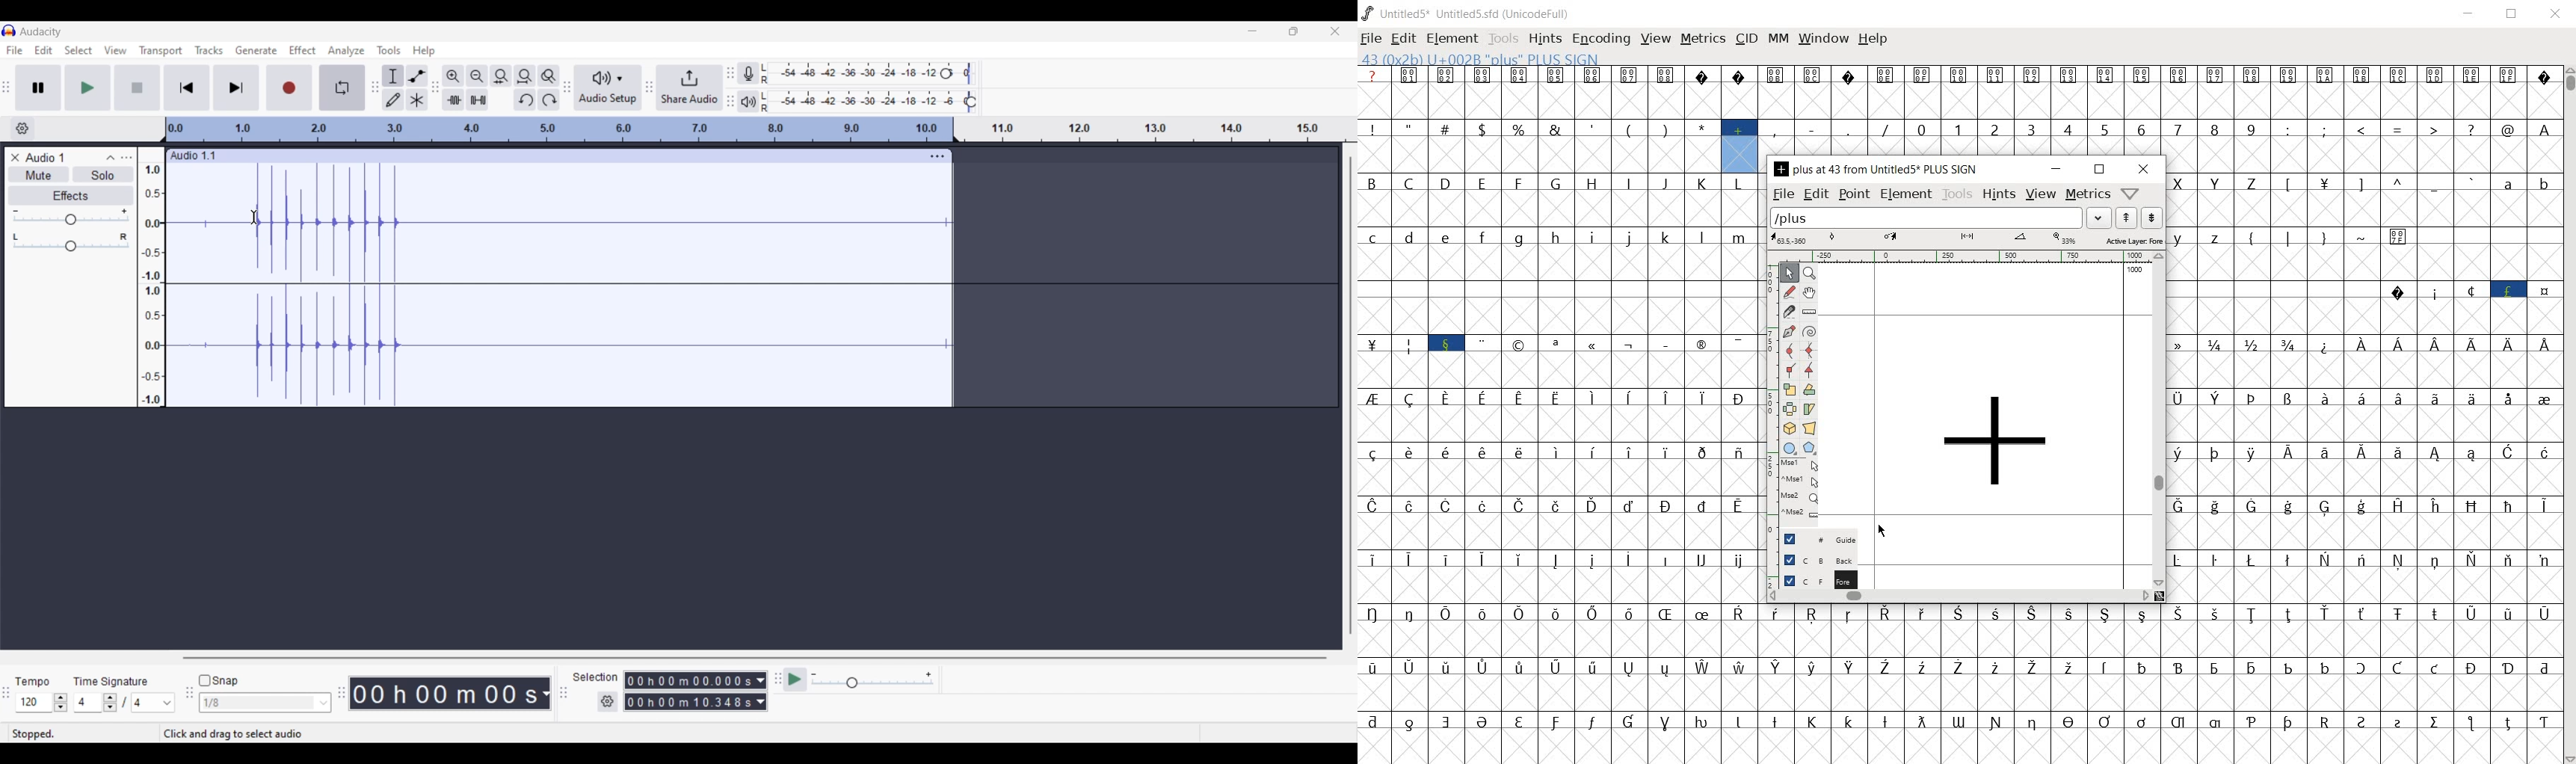  What do you see at coordinates (1997, 447) in the screenshot?
I see `plus sign glyph added` at bounding box center [1997, 447].